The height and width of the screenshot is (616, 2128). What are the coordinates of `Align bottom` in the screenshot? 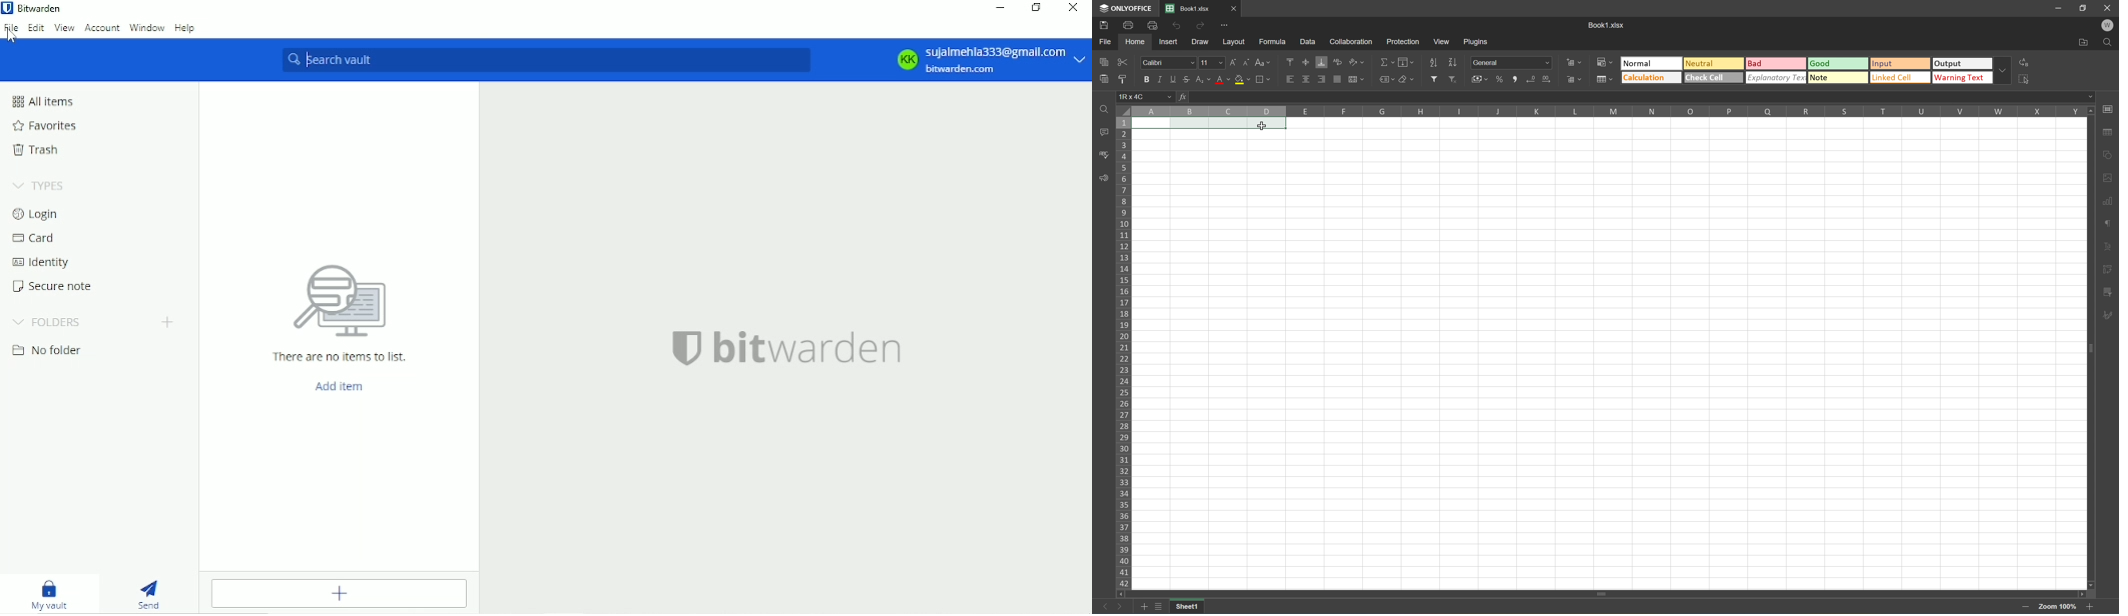 It's located at (1322, 62).